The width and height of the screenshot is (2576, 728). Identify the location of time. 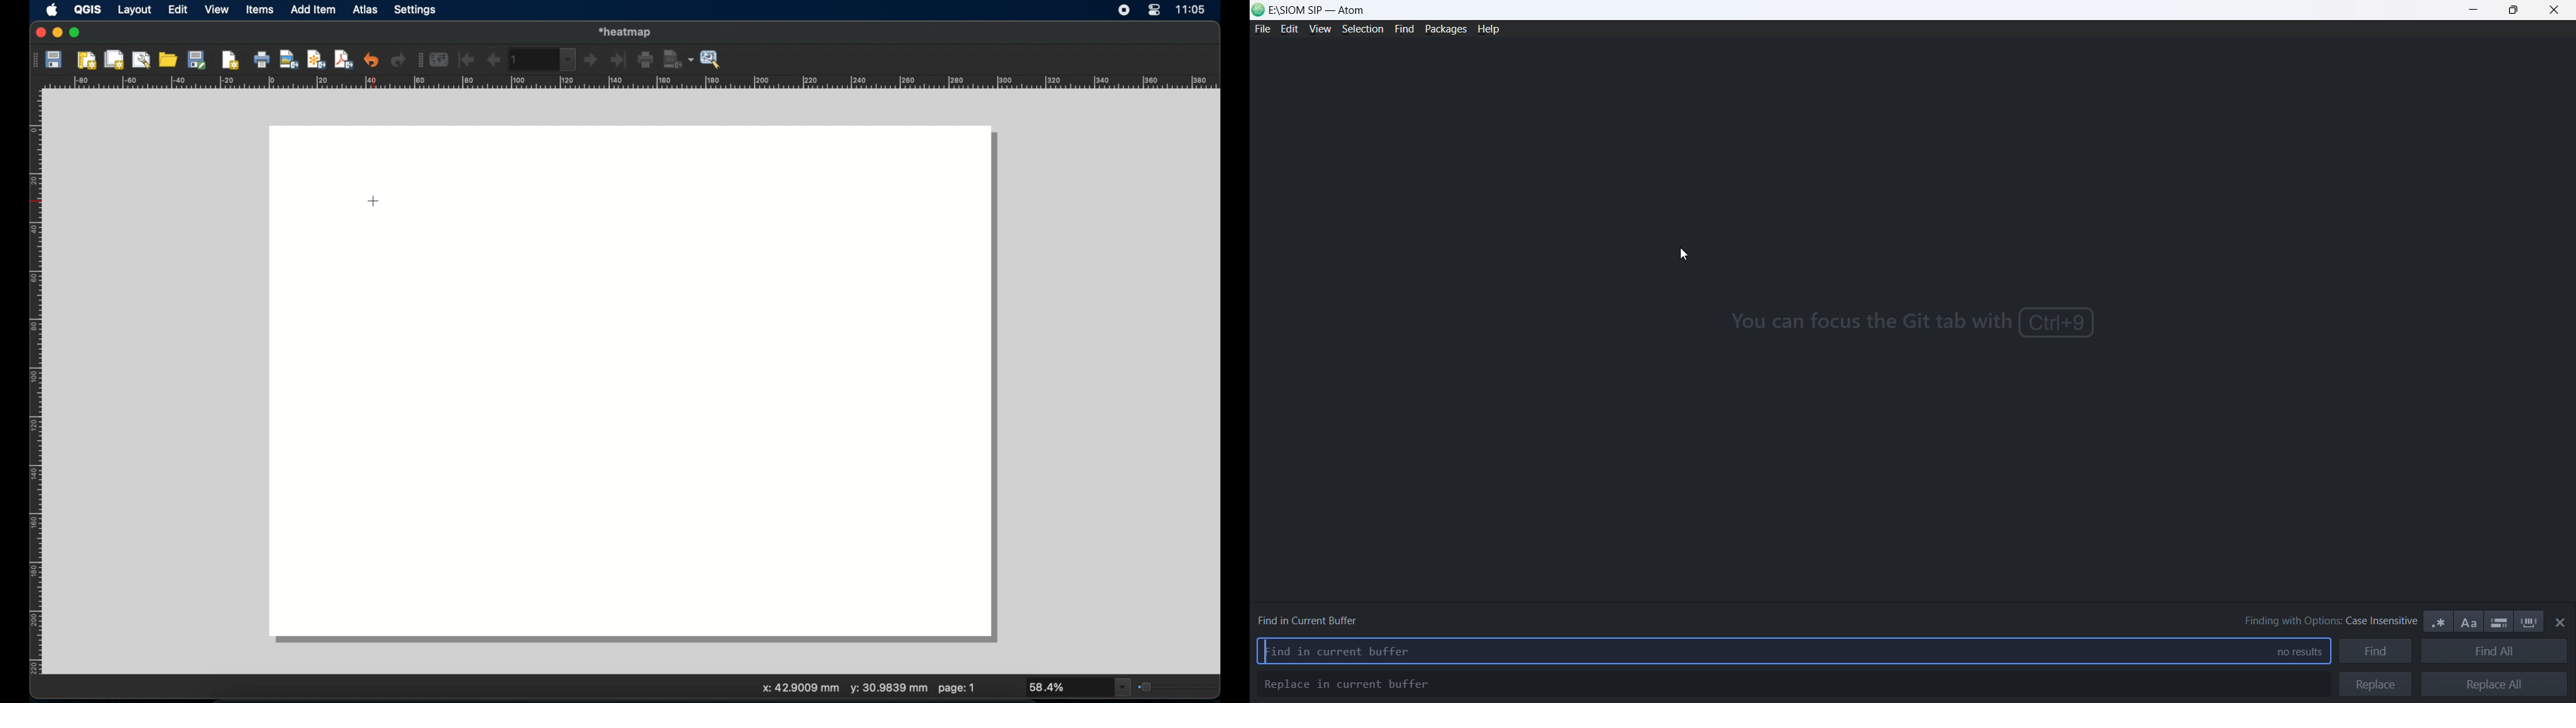
(1194, 10).